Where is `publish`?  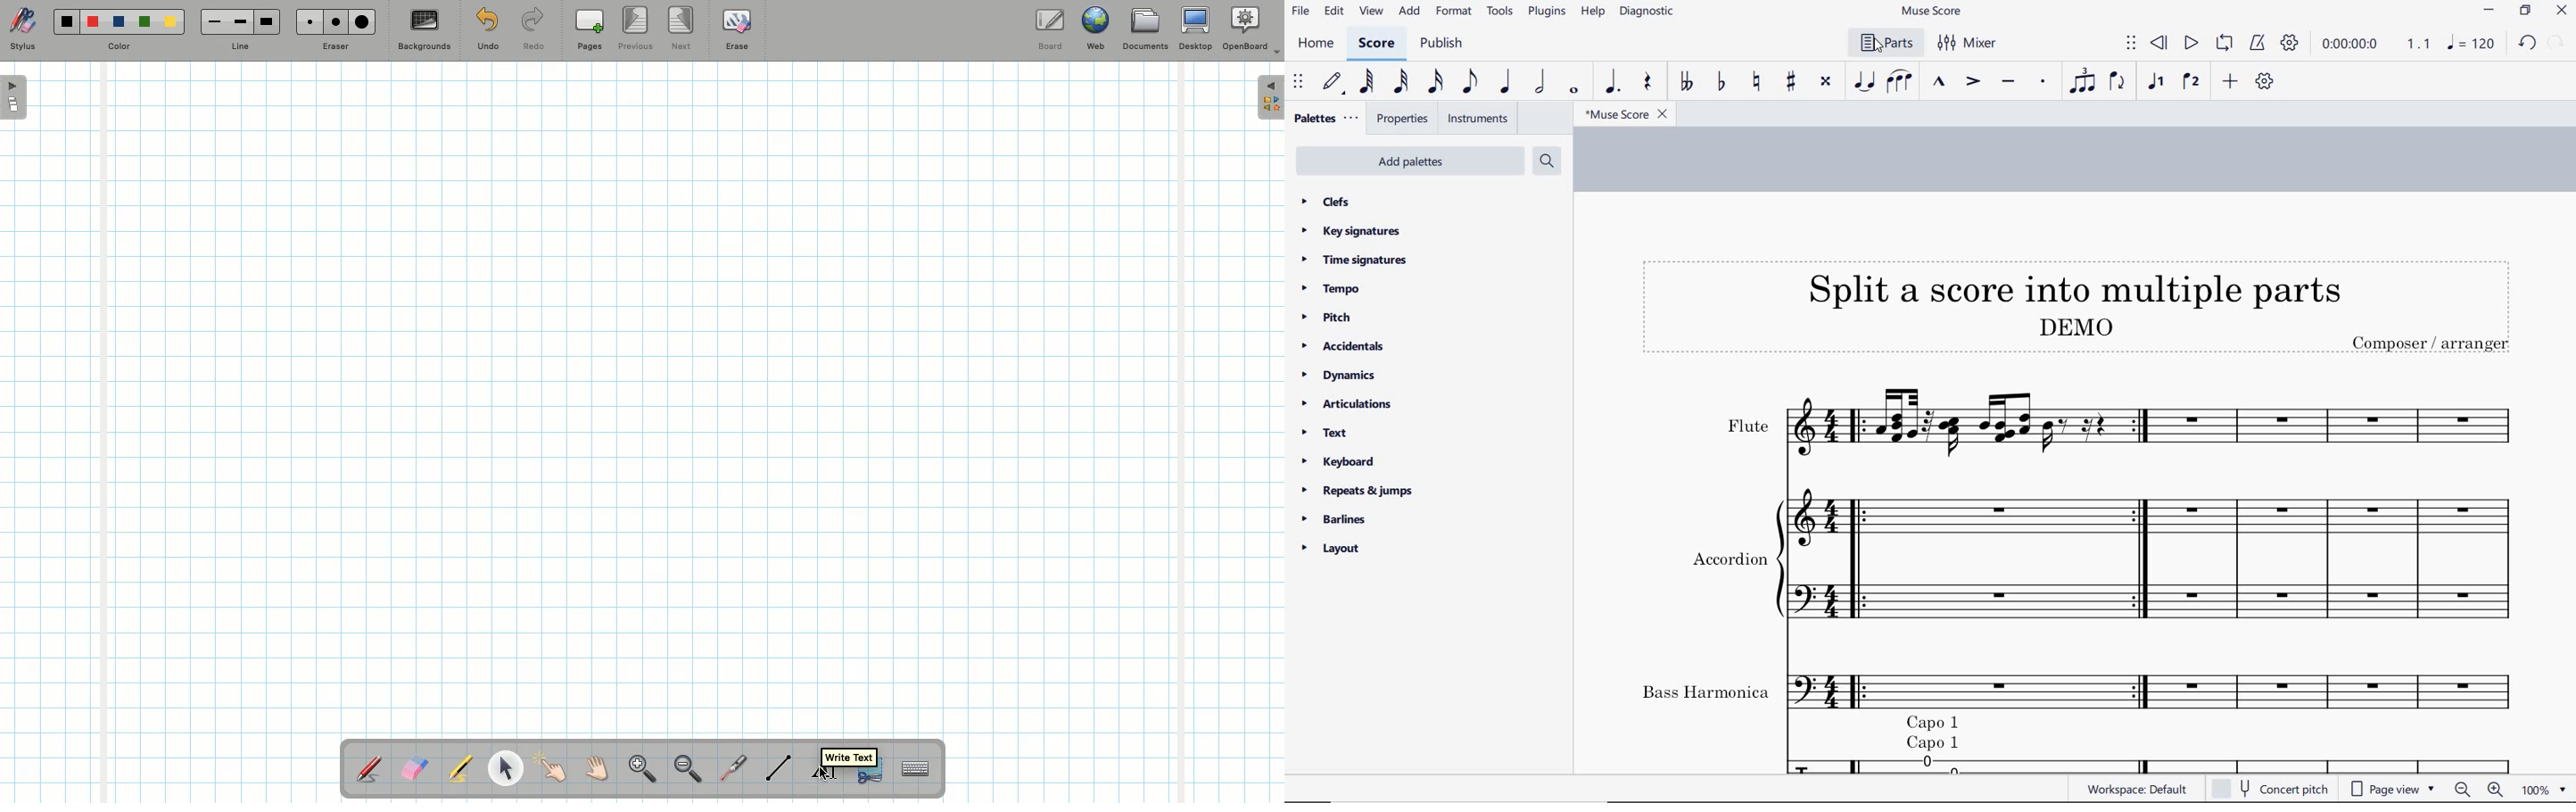 publish is located at coordinates (1447, 44).